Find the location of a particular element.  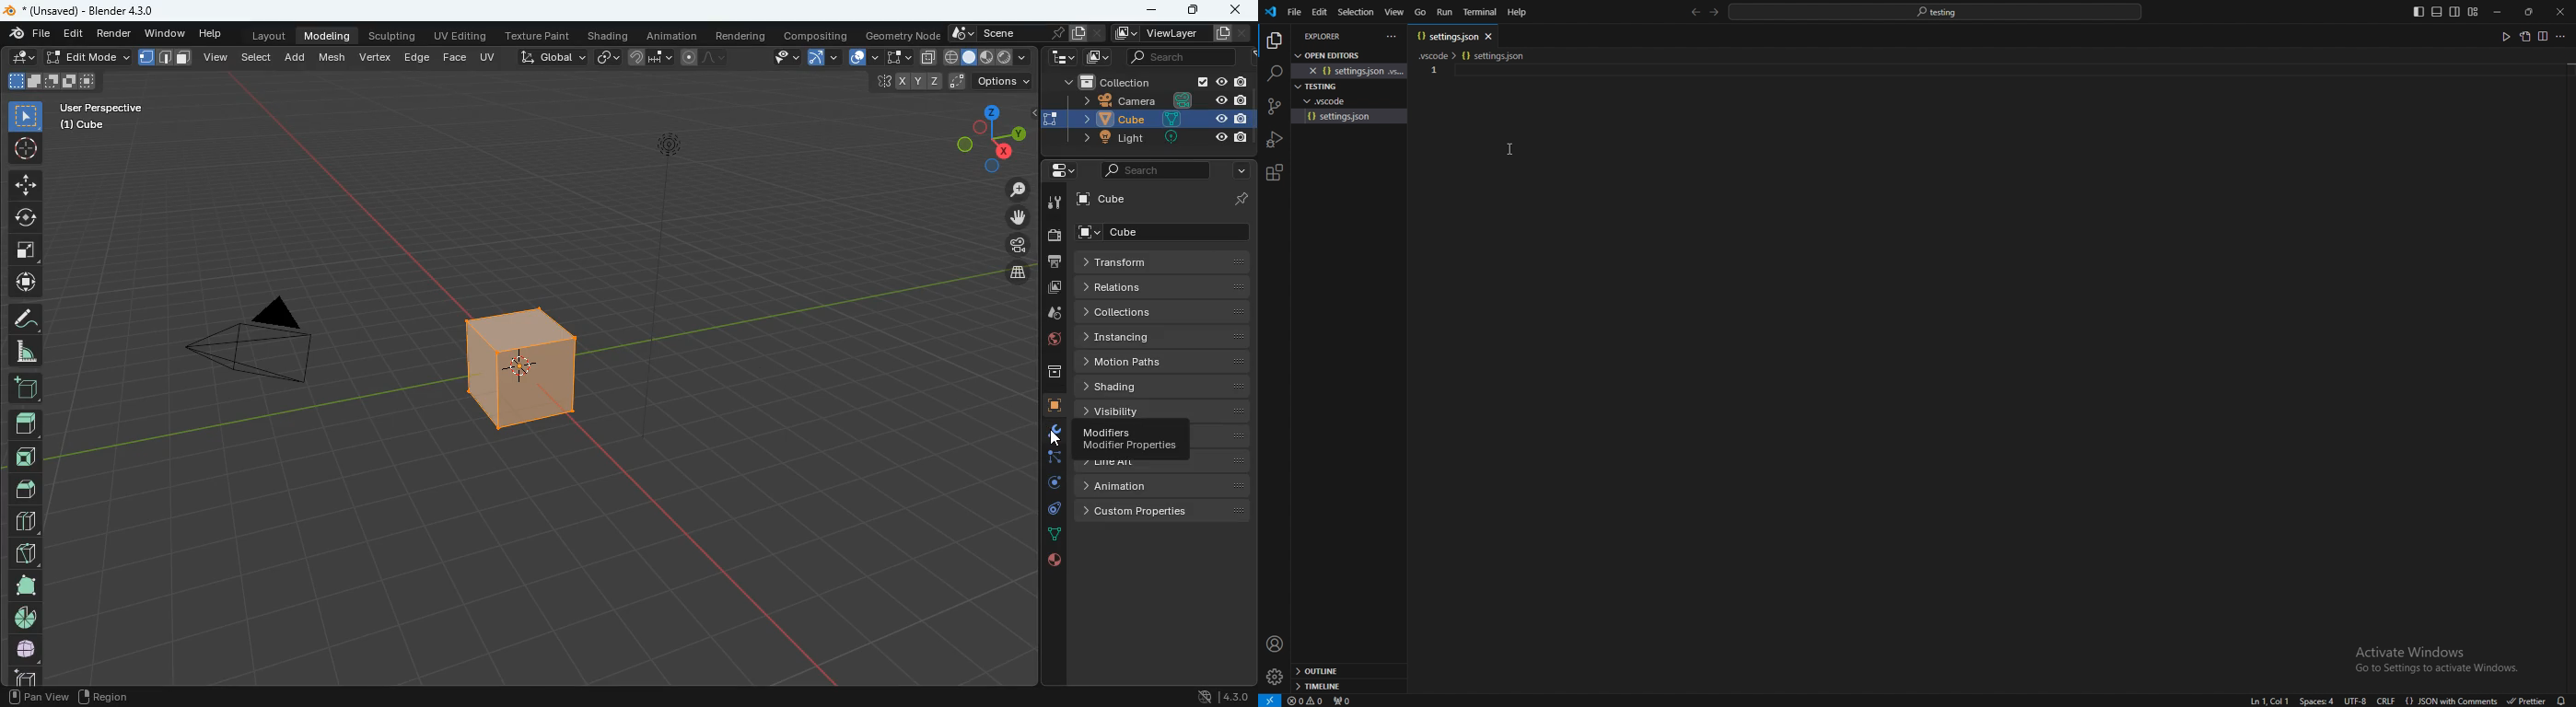

encoding is located at coordinates (2357, 702).